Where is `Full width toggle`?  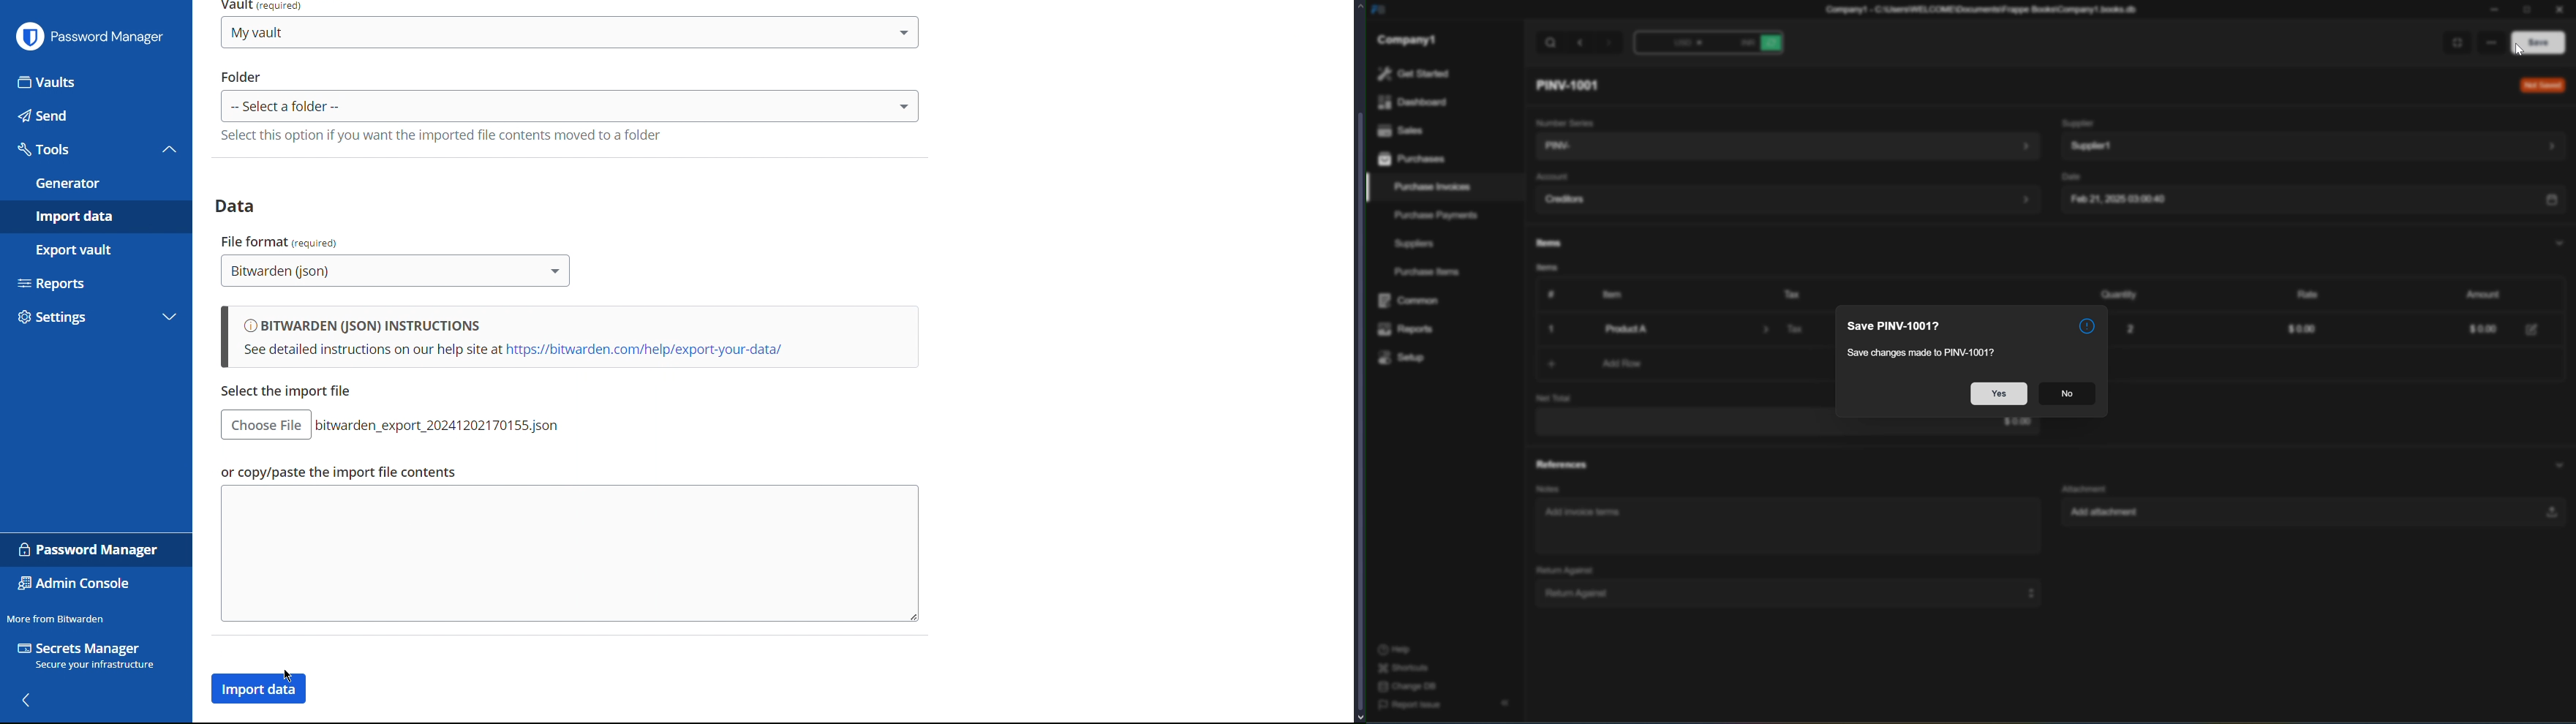
Full width toggle is located at coordinates (2454, 43).